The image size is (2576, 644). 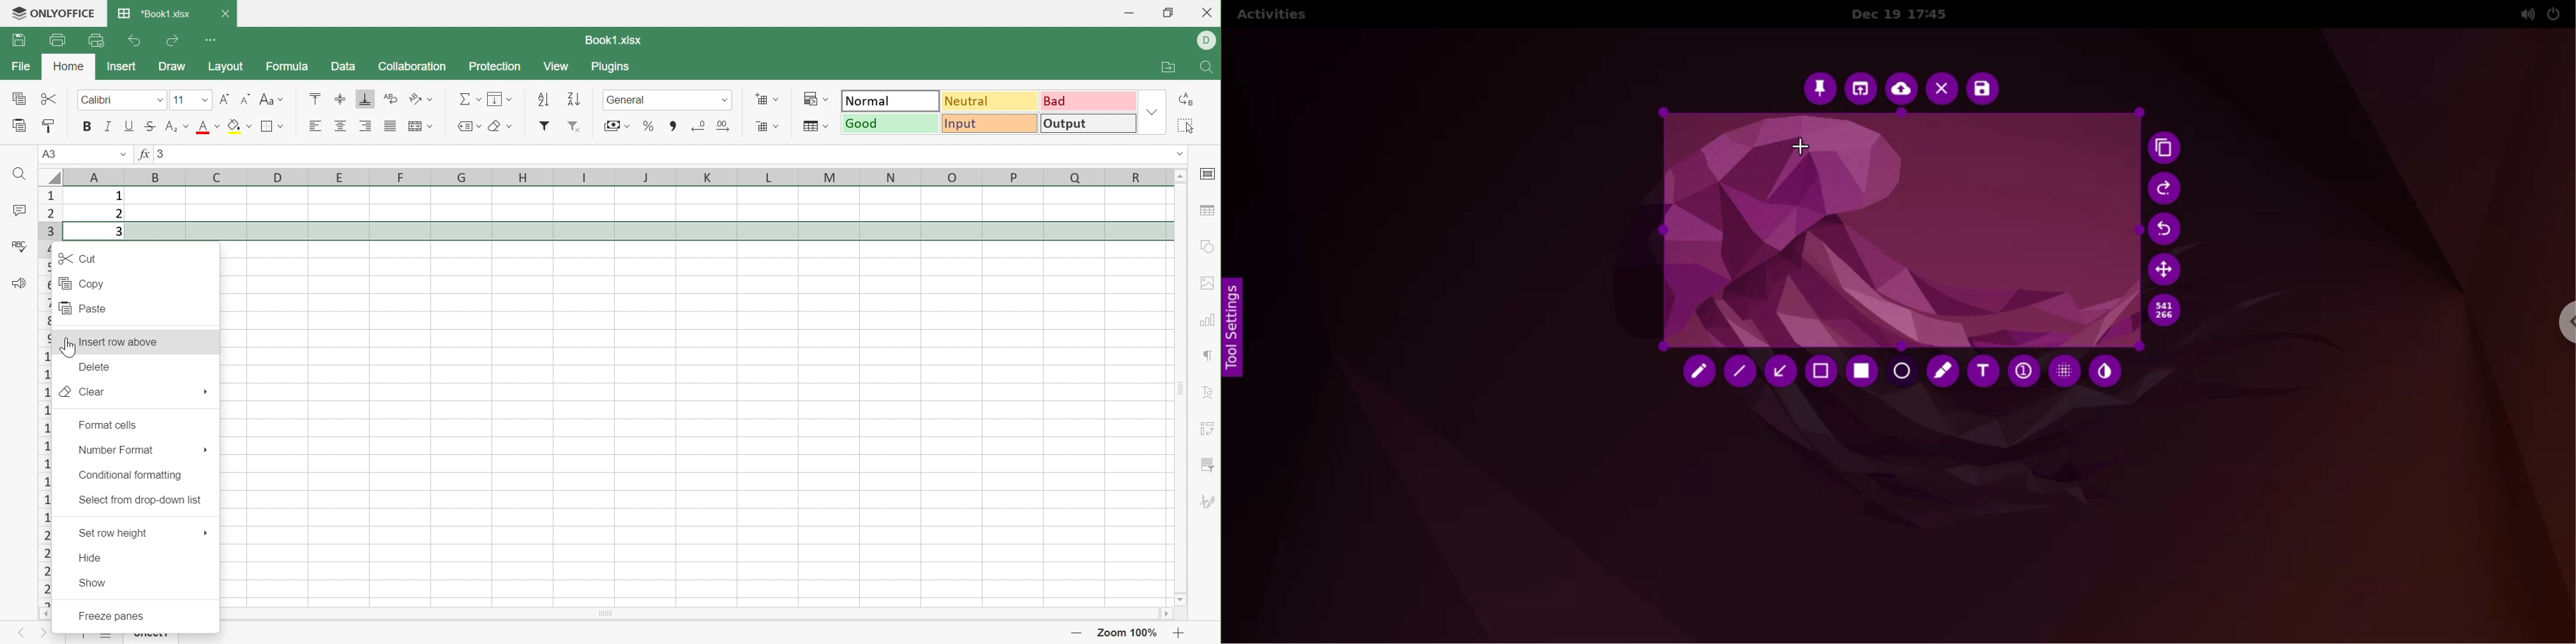 I want to click on Conditional formatting, so click(x=810, y=98).